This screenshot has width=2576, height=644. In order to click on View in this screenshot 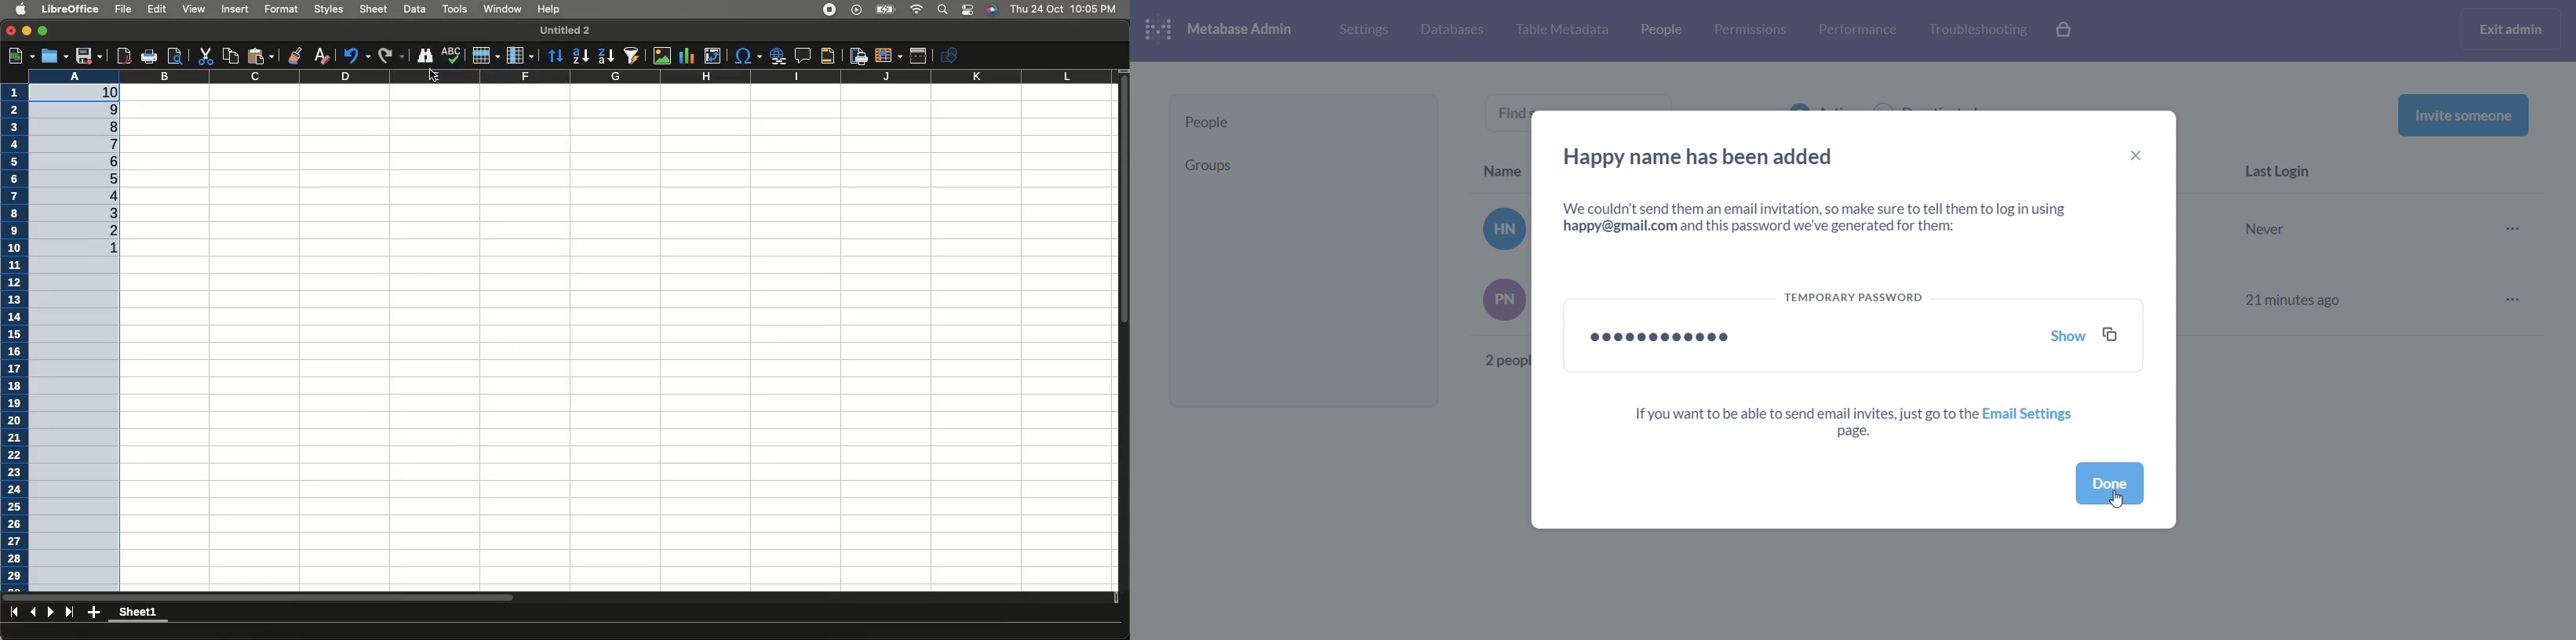, I will do `click(194, 9)`.